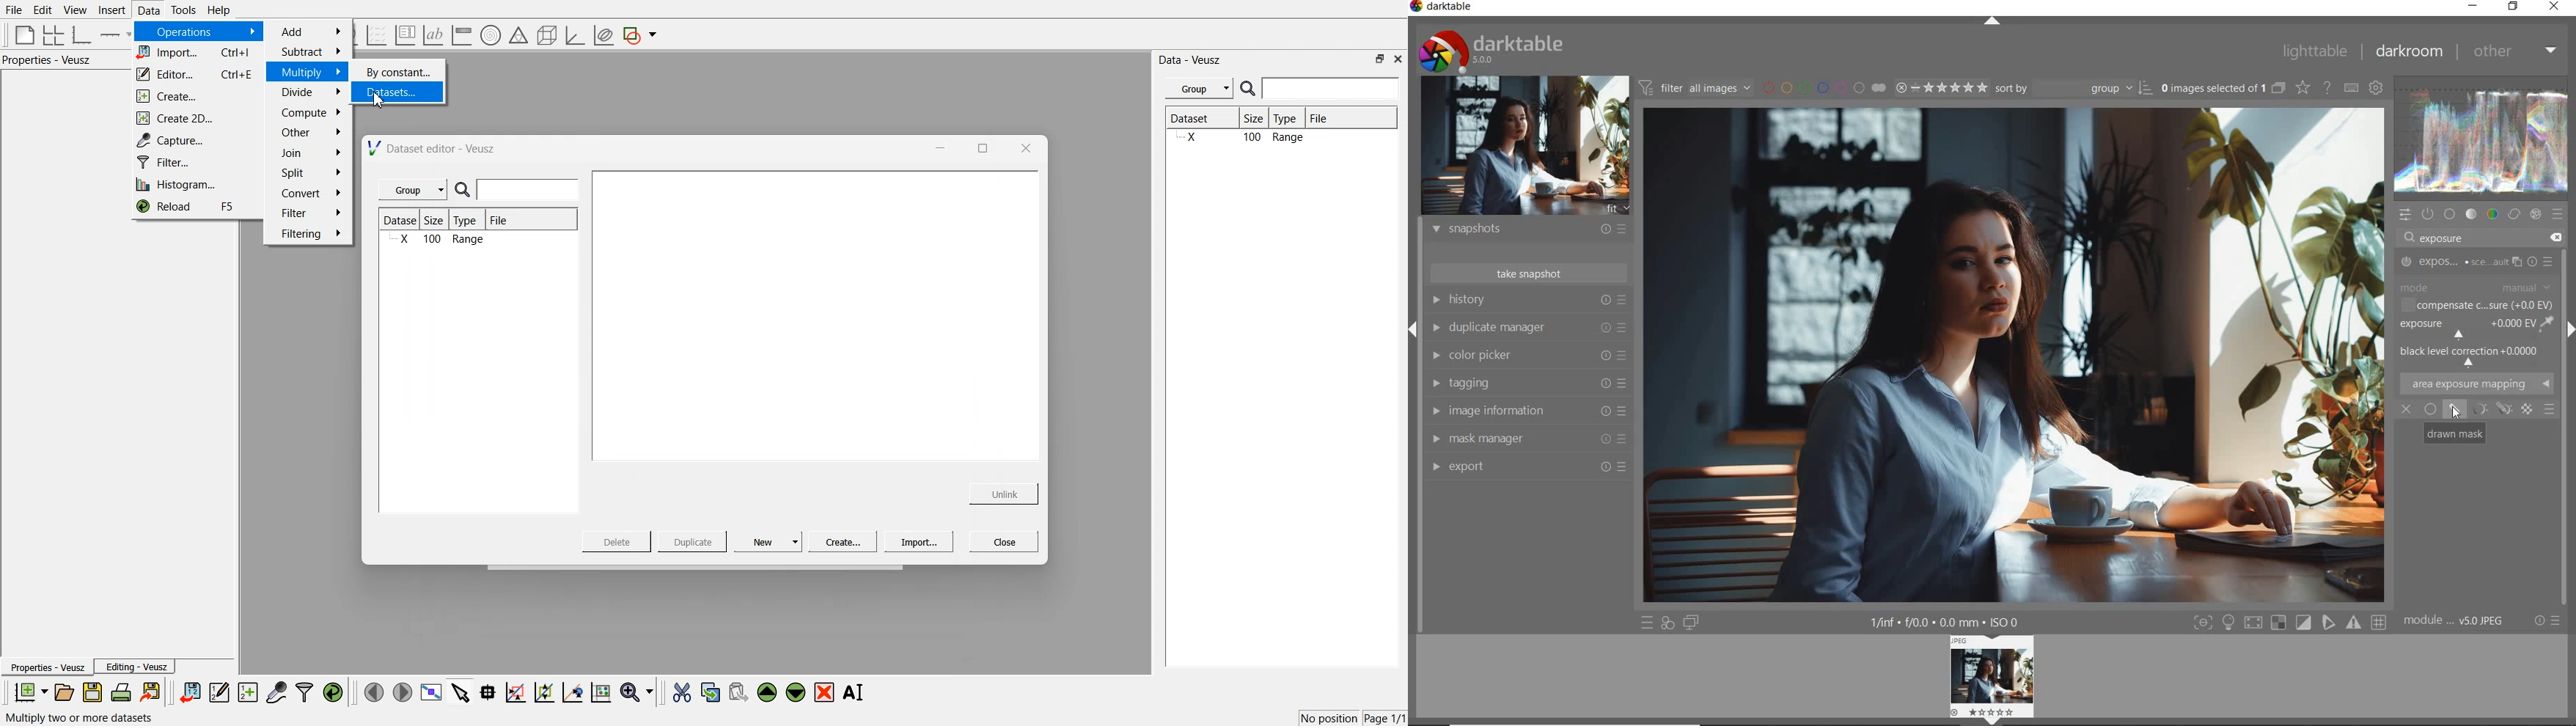  I want to click on quick access to presets, so click(1648, 622).